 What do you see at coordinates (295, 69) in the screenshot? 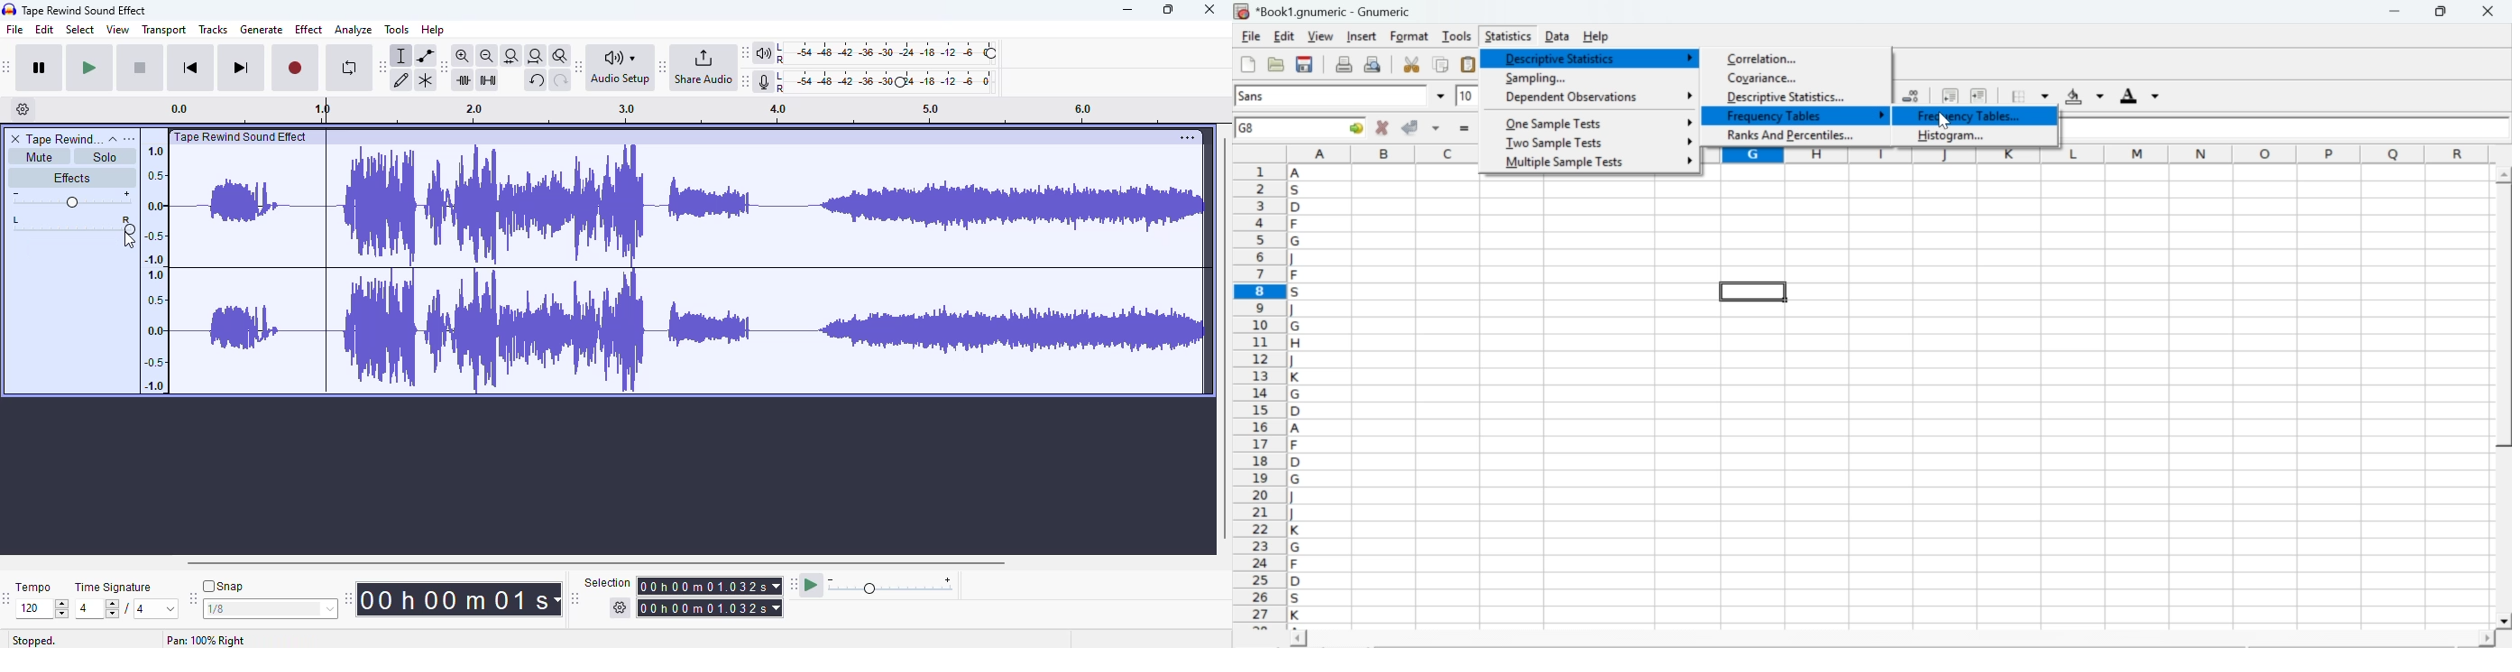
I see `record` at bounding box center [295, 69].